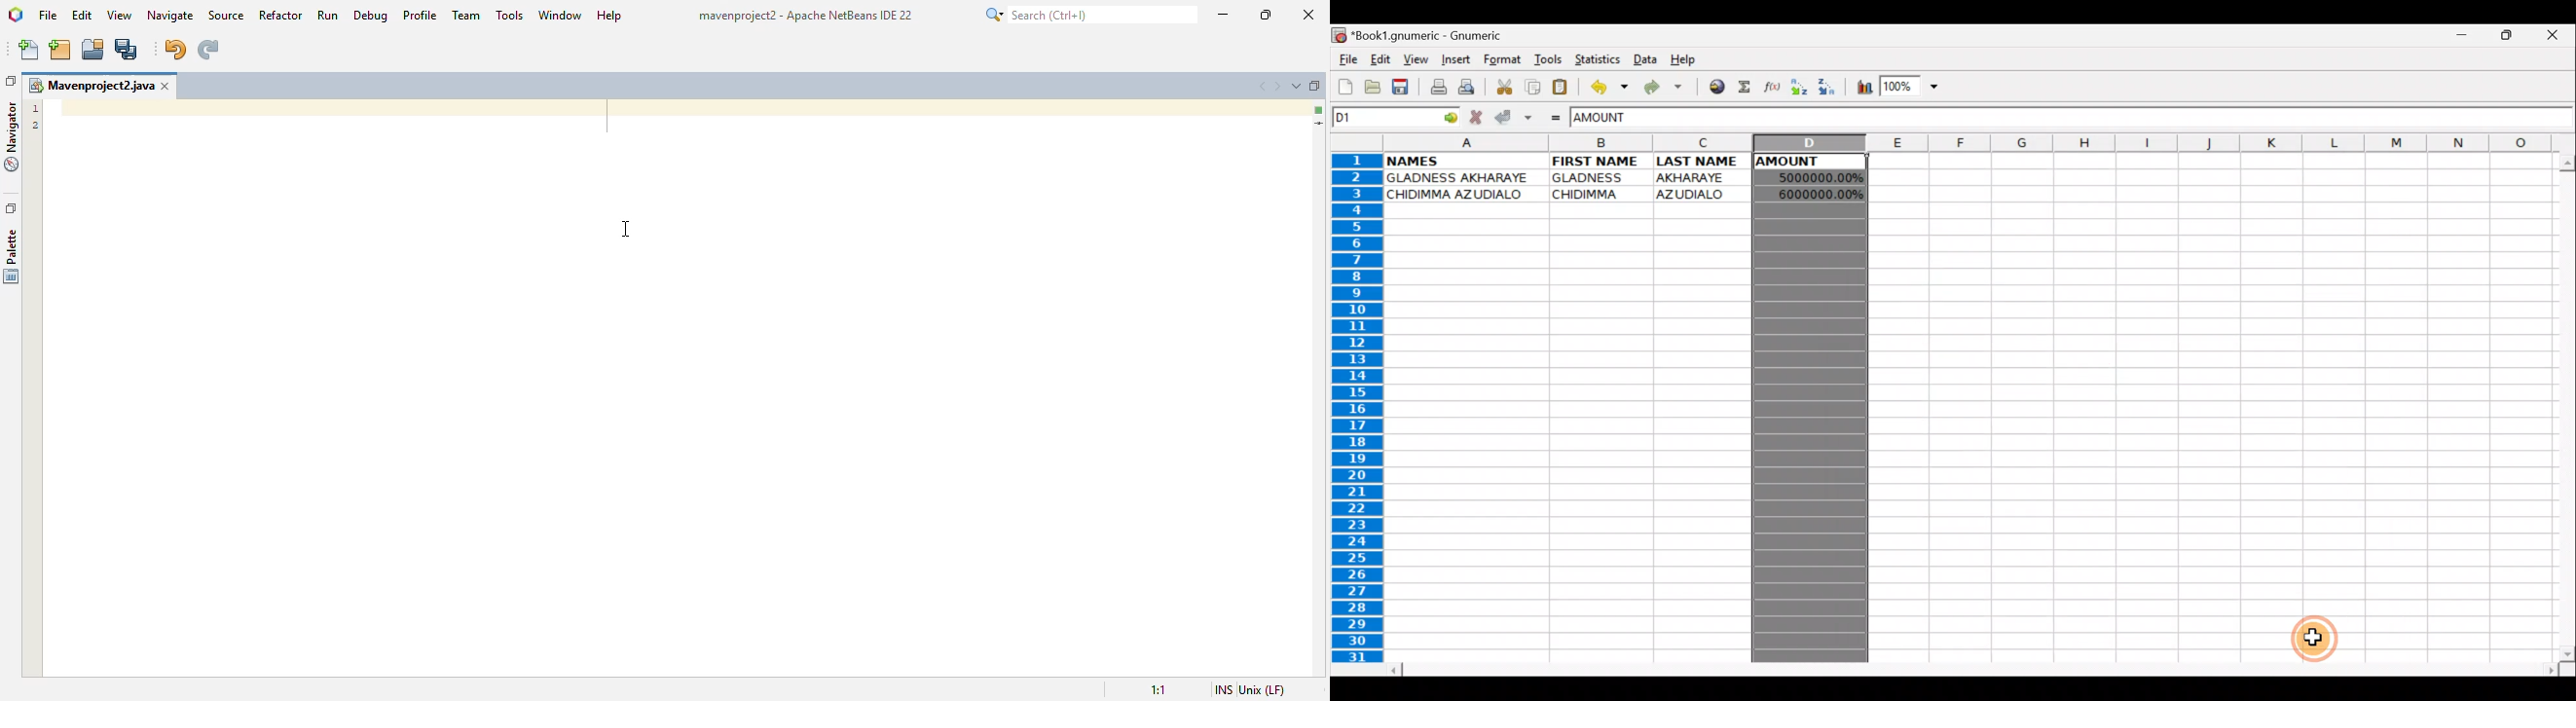 The width and height of the screenshot is (2576, 728). I want to click on undo, so click(176, 50).